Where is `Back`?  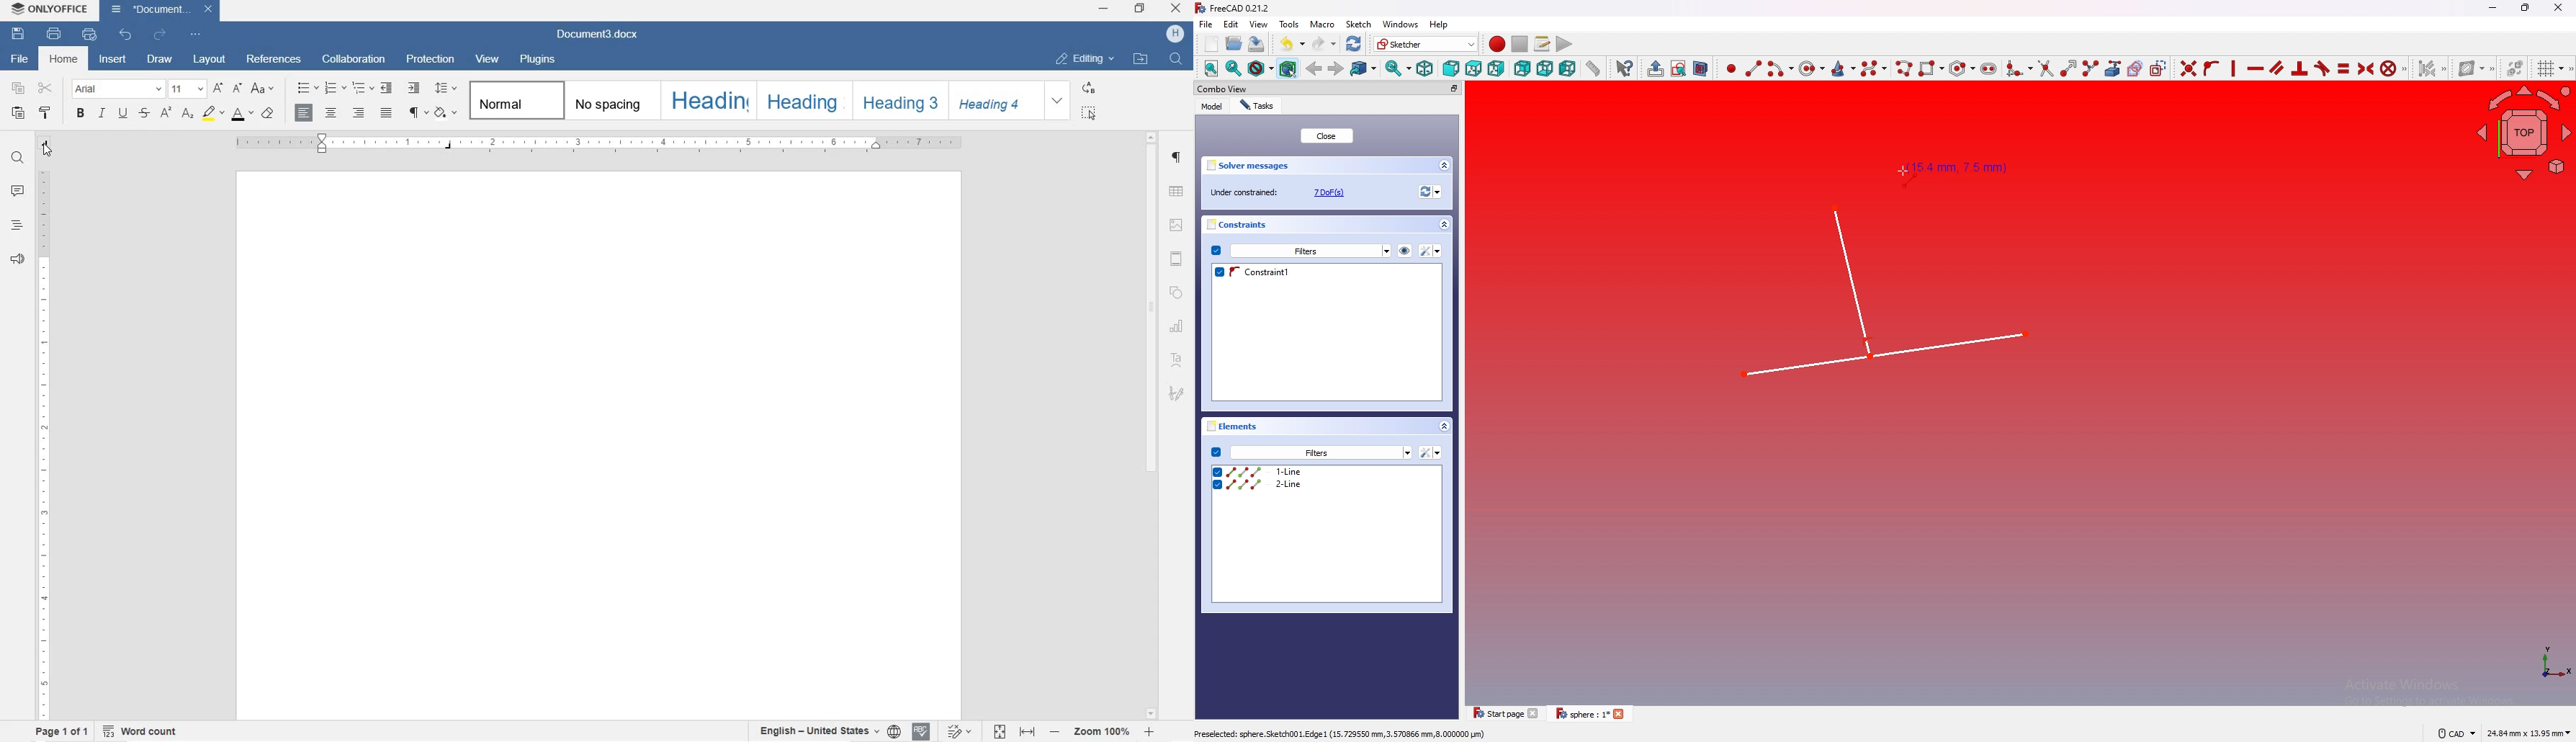
Back is located at coordinates (1314, 67).